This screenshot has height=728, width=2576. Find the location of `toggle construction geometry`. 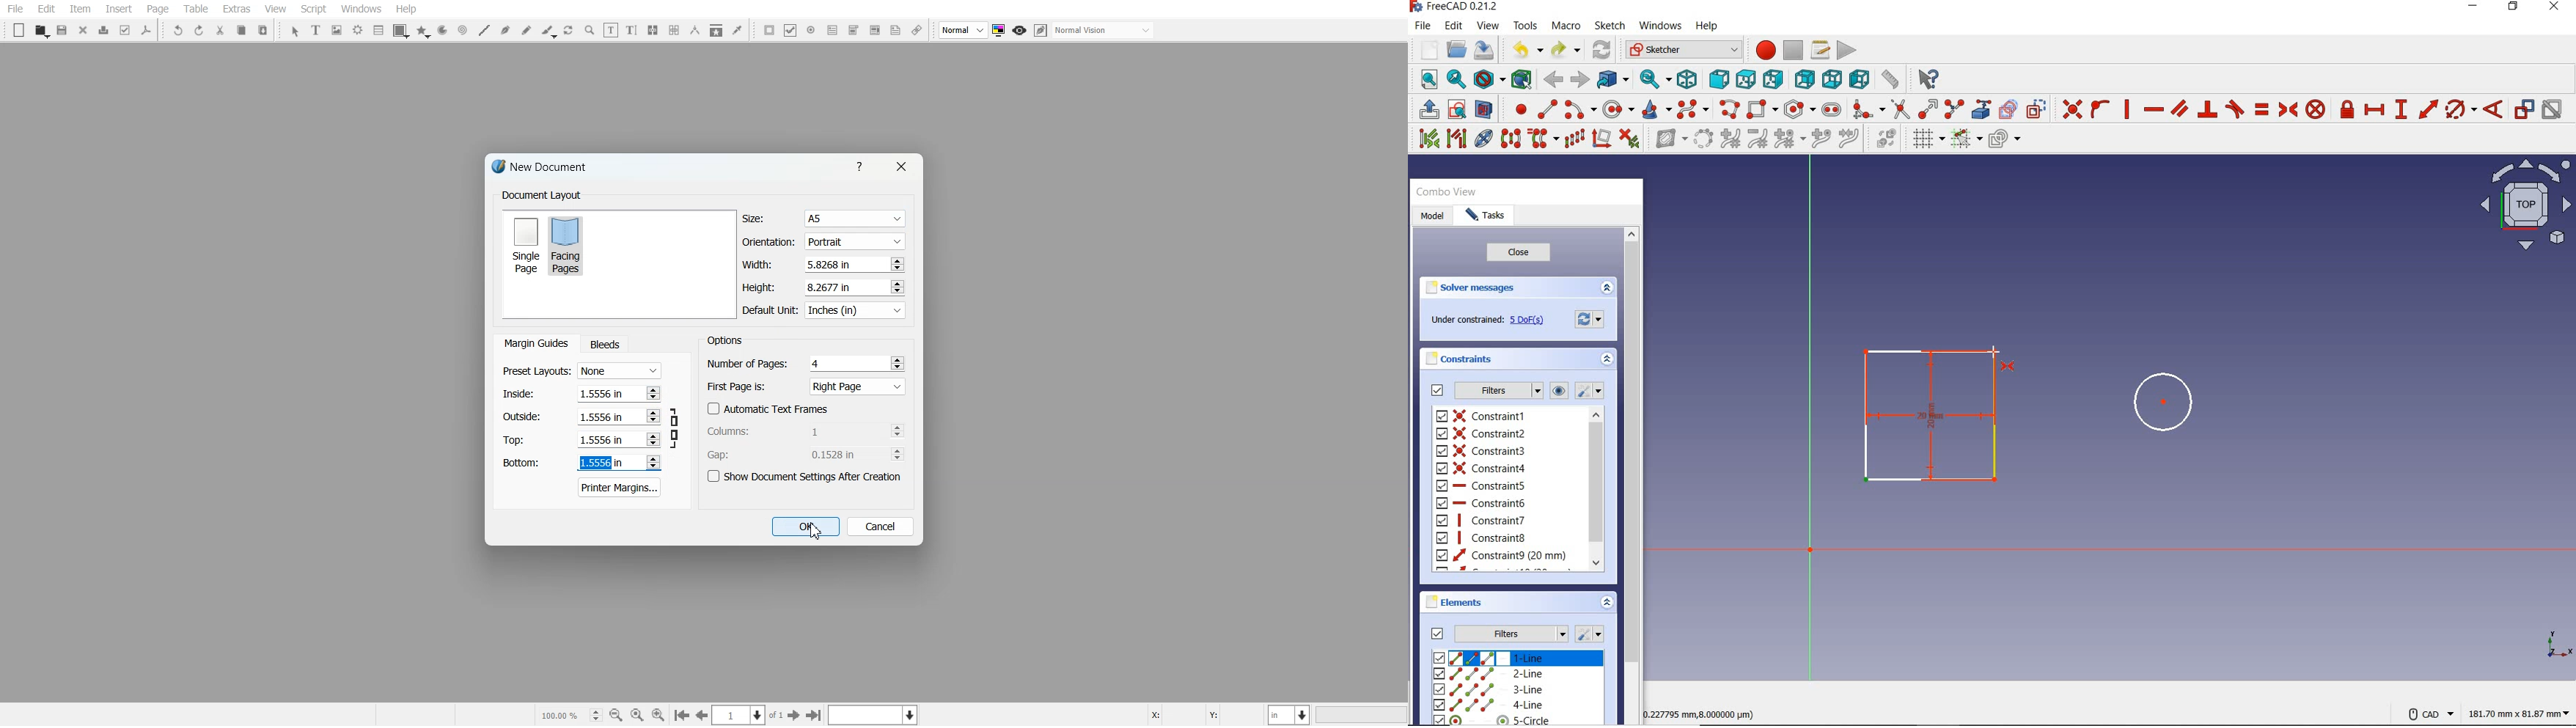

toggle construction geometry is located at coordinates (2038, 107).